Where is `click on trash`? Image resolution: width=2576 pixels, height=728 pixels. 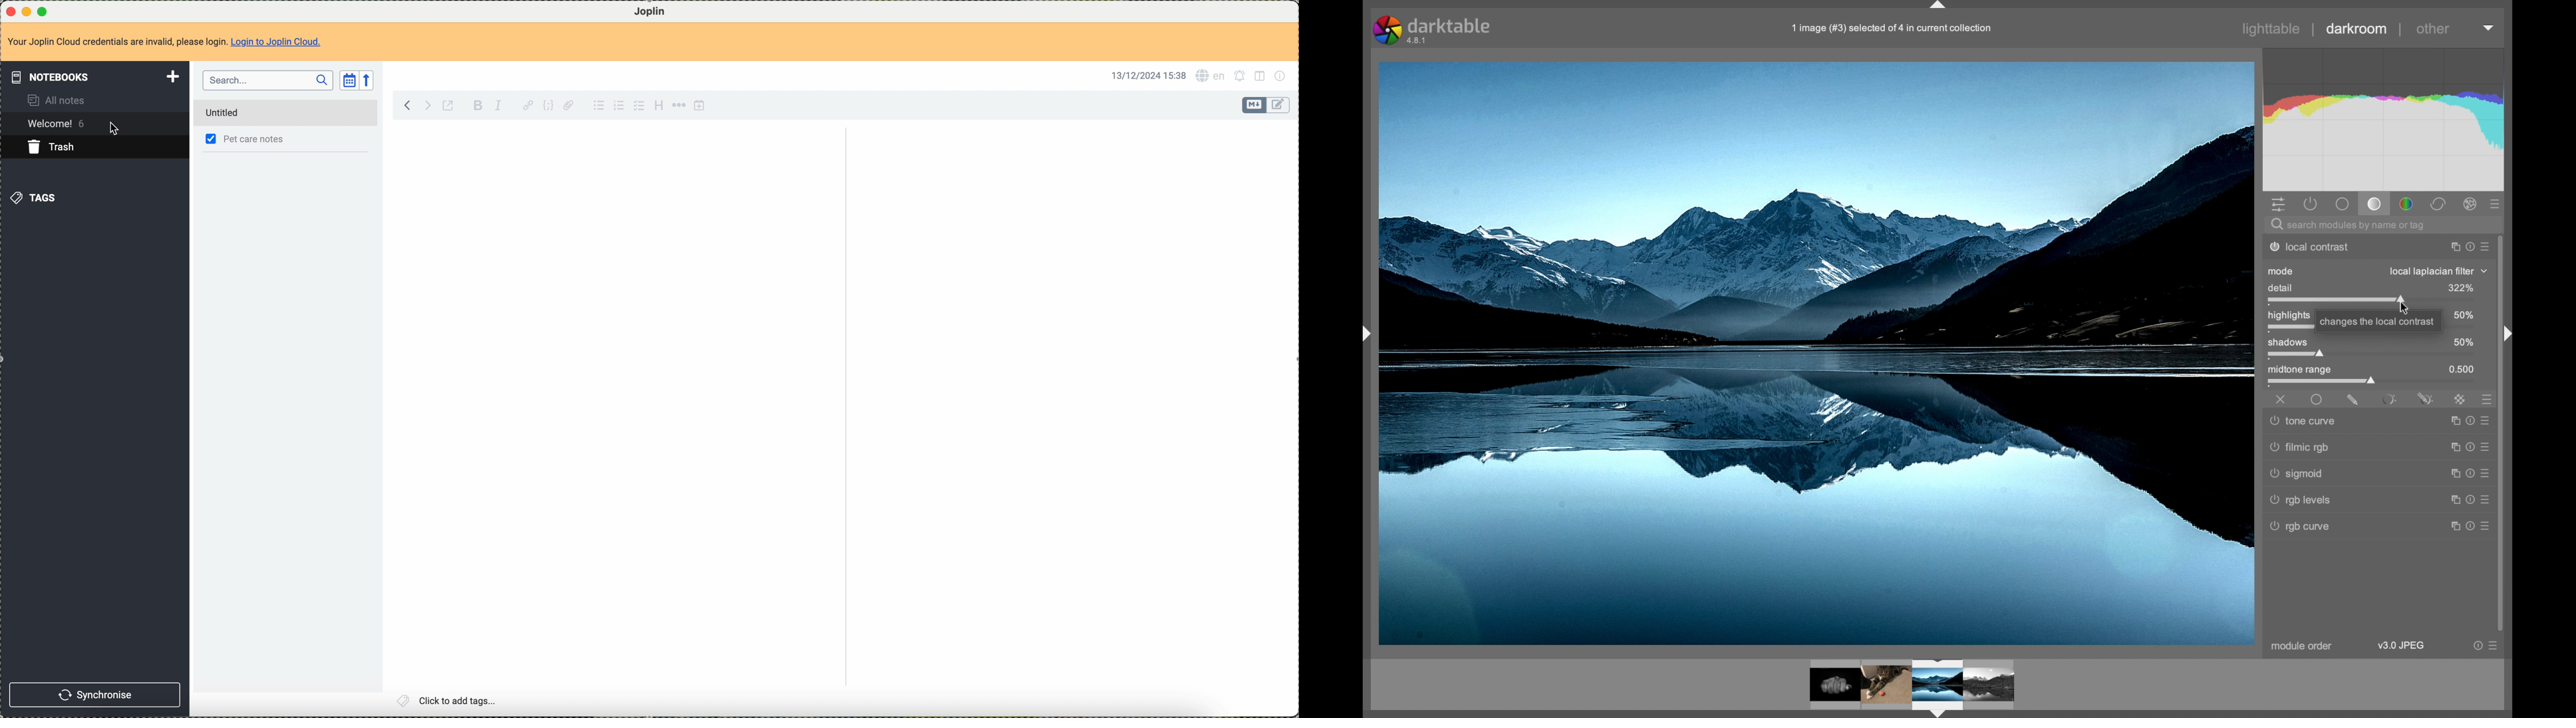 click on trash is located at coordinates (78, 150).